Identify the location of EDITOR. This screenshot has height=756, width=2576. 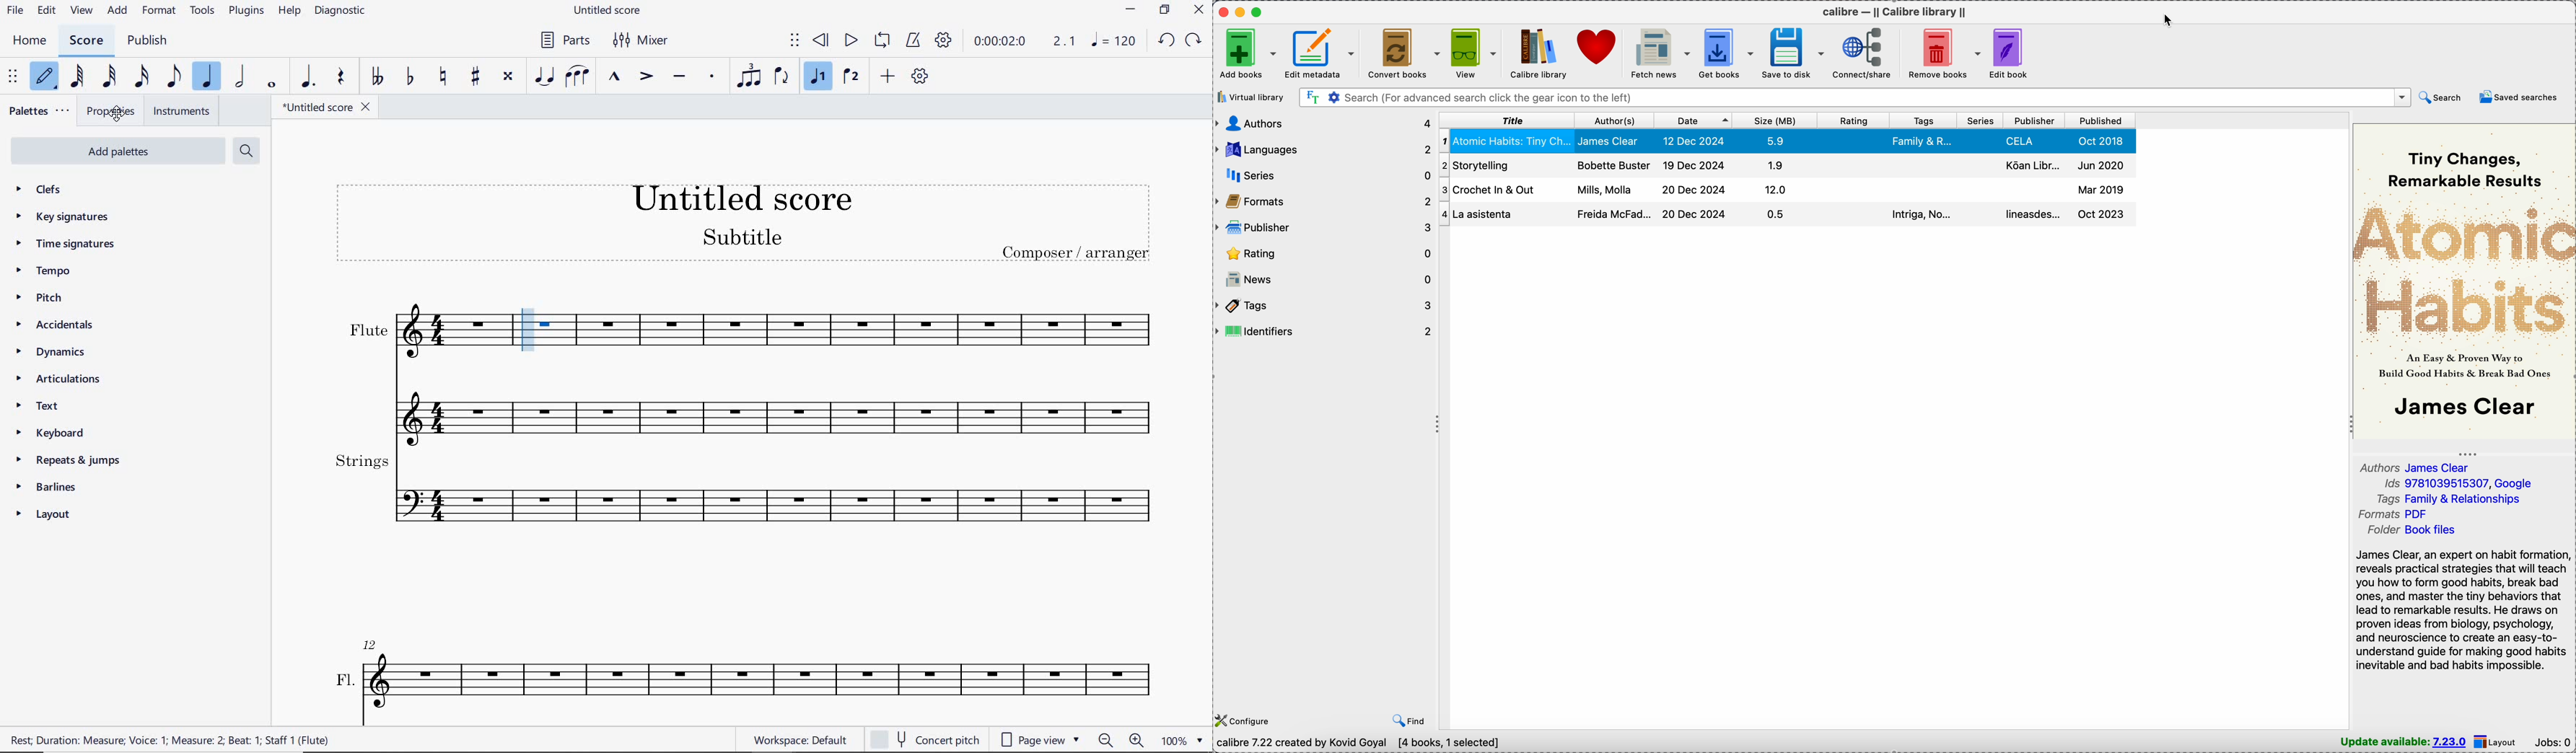
(529, 329).